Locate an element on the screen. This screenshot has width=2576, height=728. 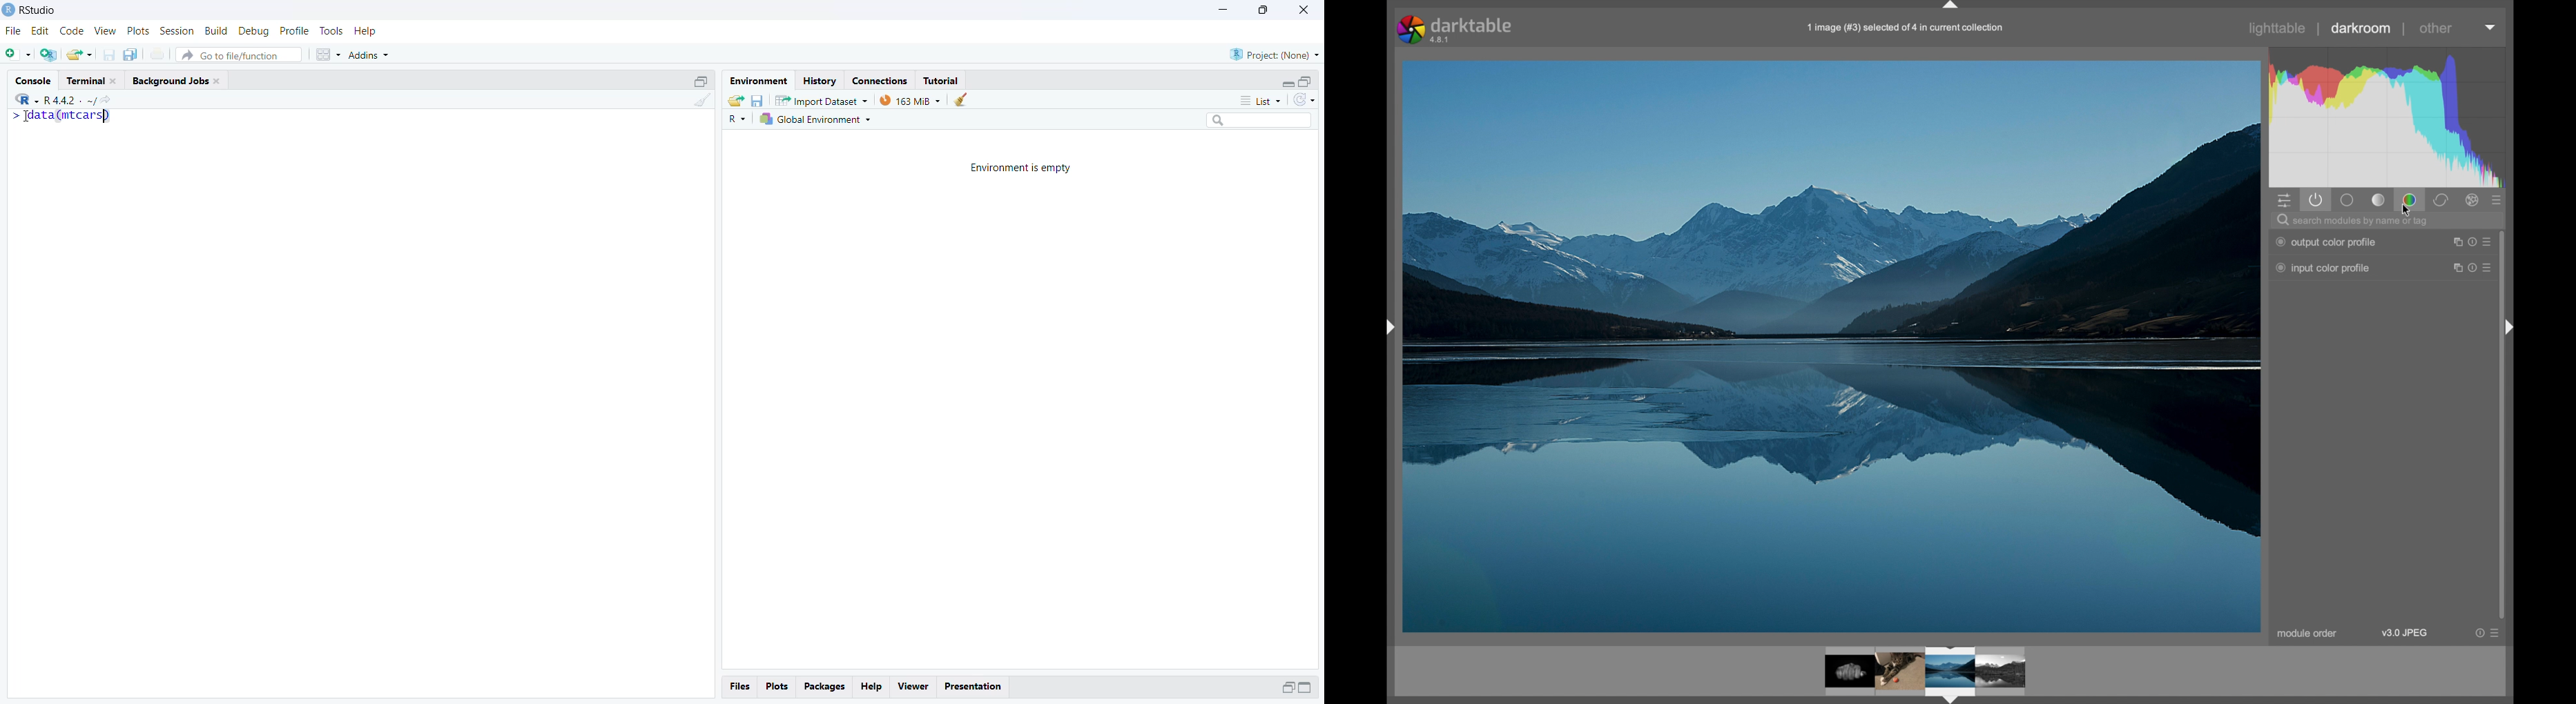
History is located at coordinates (822, 81).